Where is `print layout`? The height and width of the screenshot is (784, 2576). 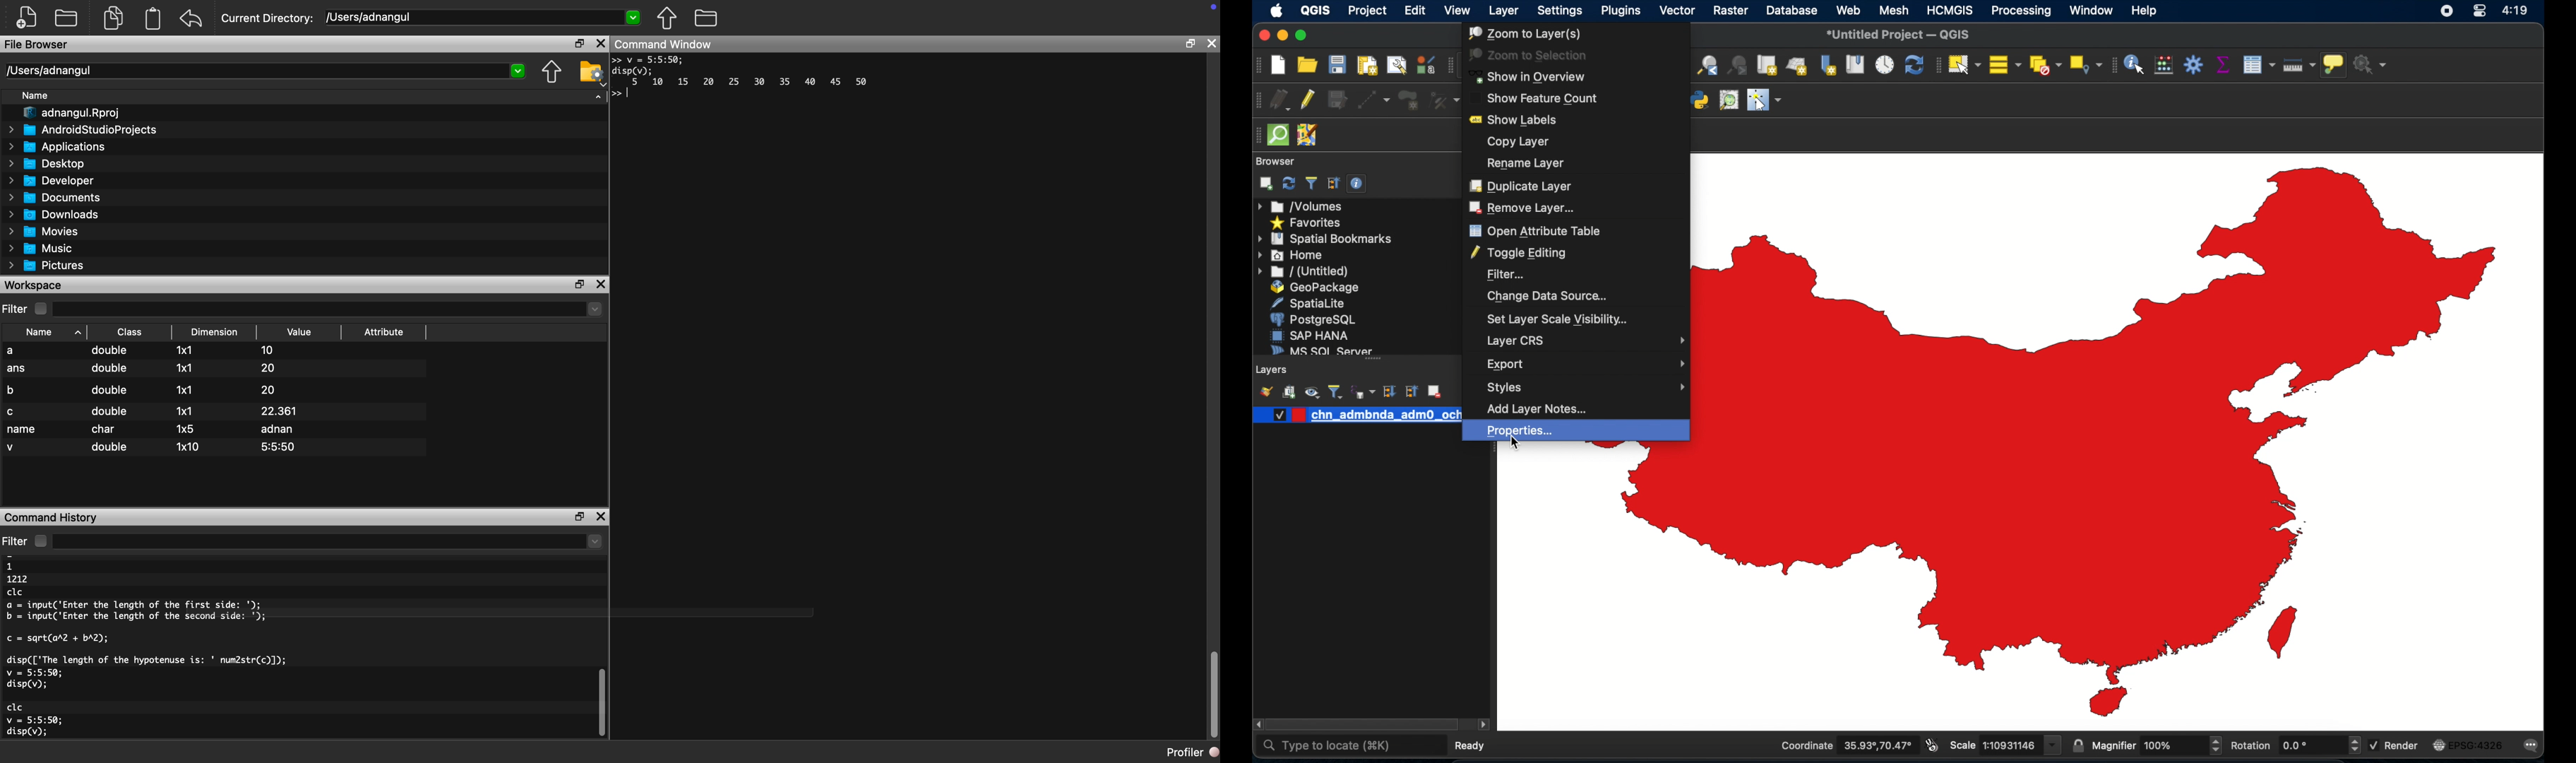
print layout is located at coordinates (1366, 66).